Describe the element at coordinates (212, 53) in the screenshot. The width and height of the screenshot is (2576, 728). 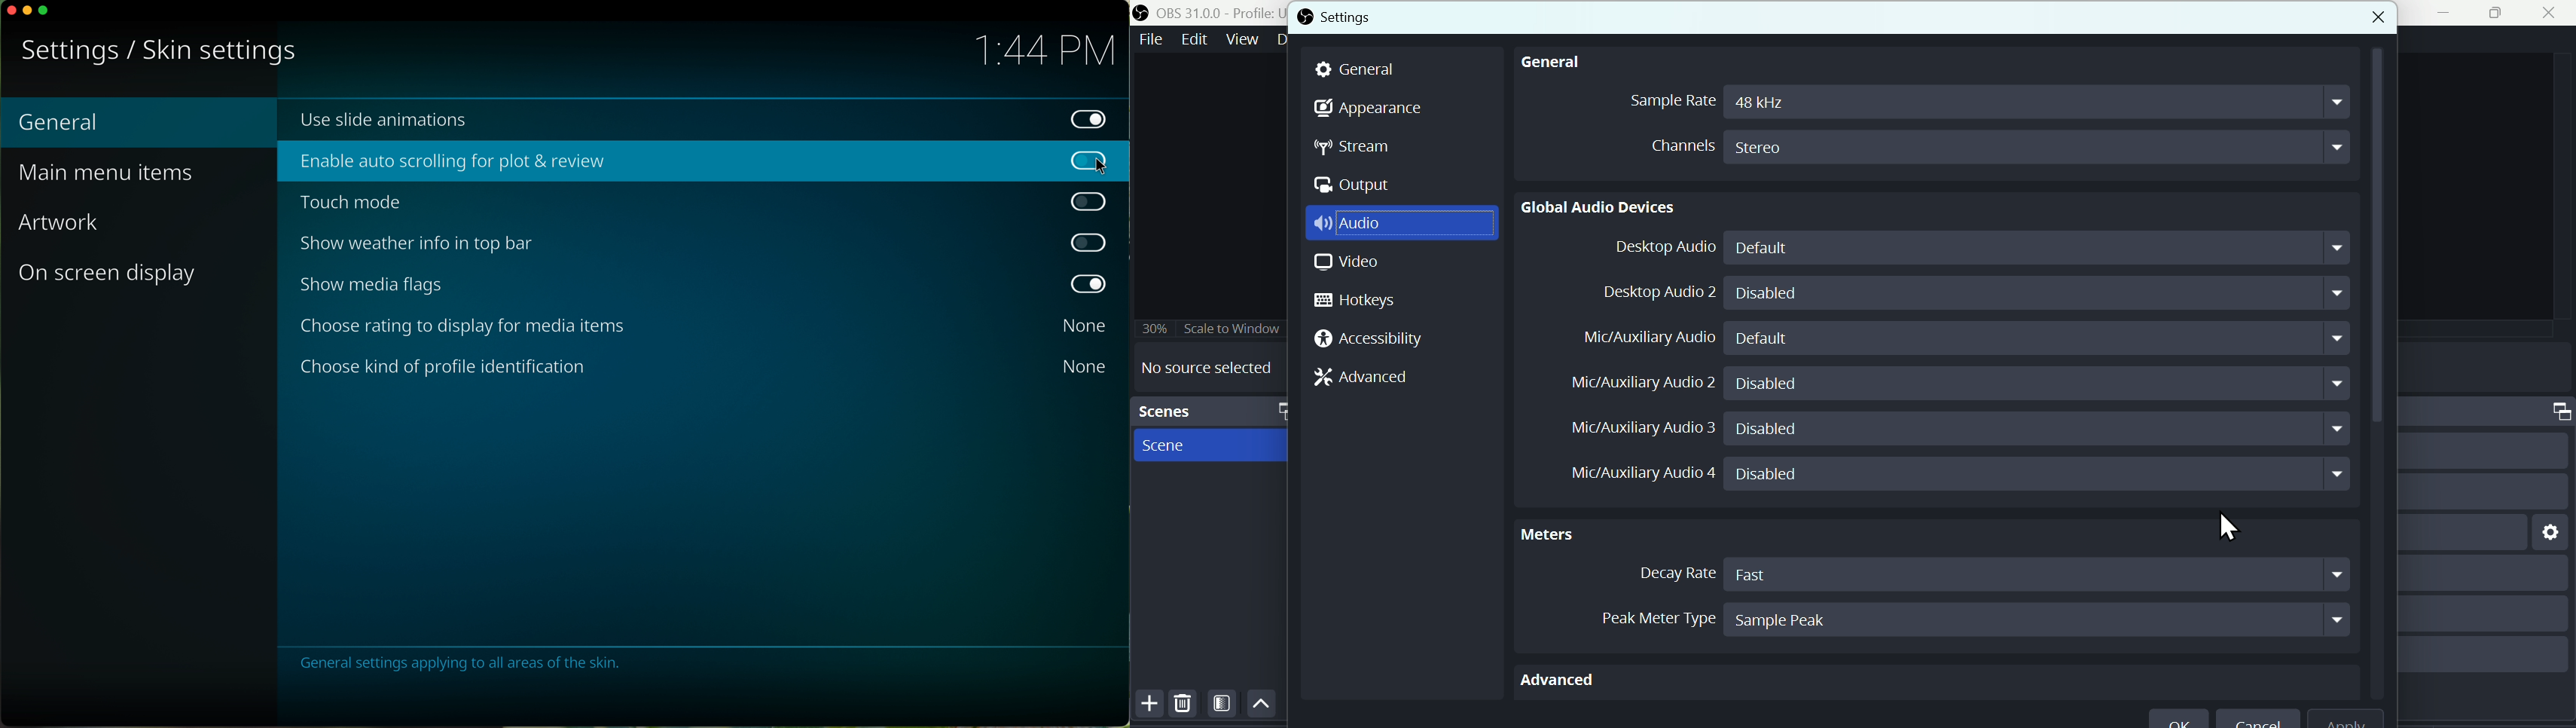
I see `skin settings` at that location.